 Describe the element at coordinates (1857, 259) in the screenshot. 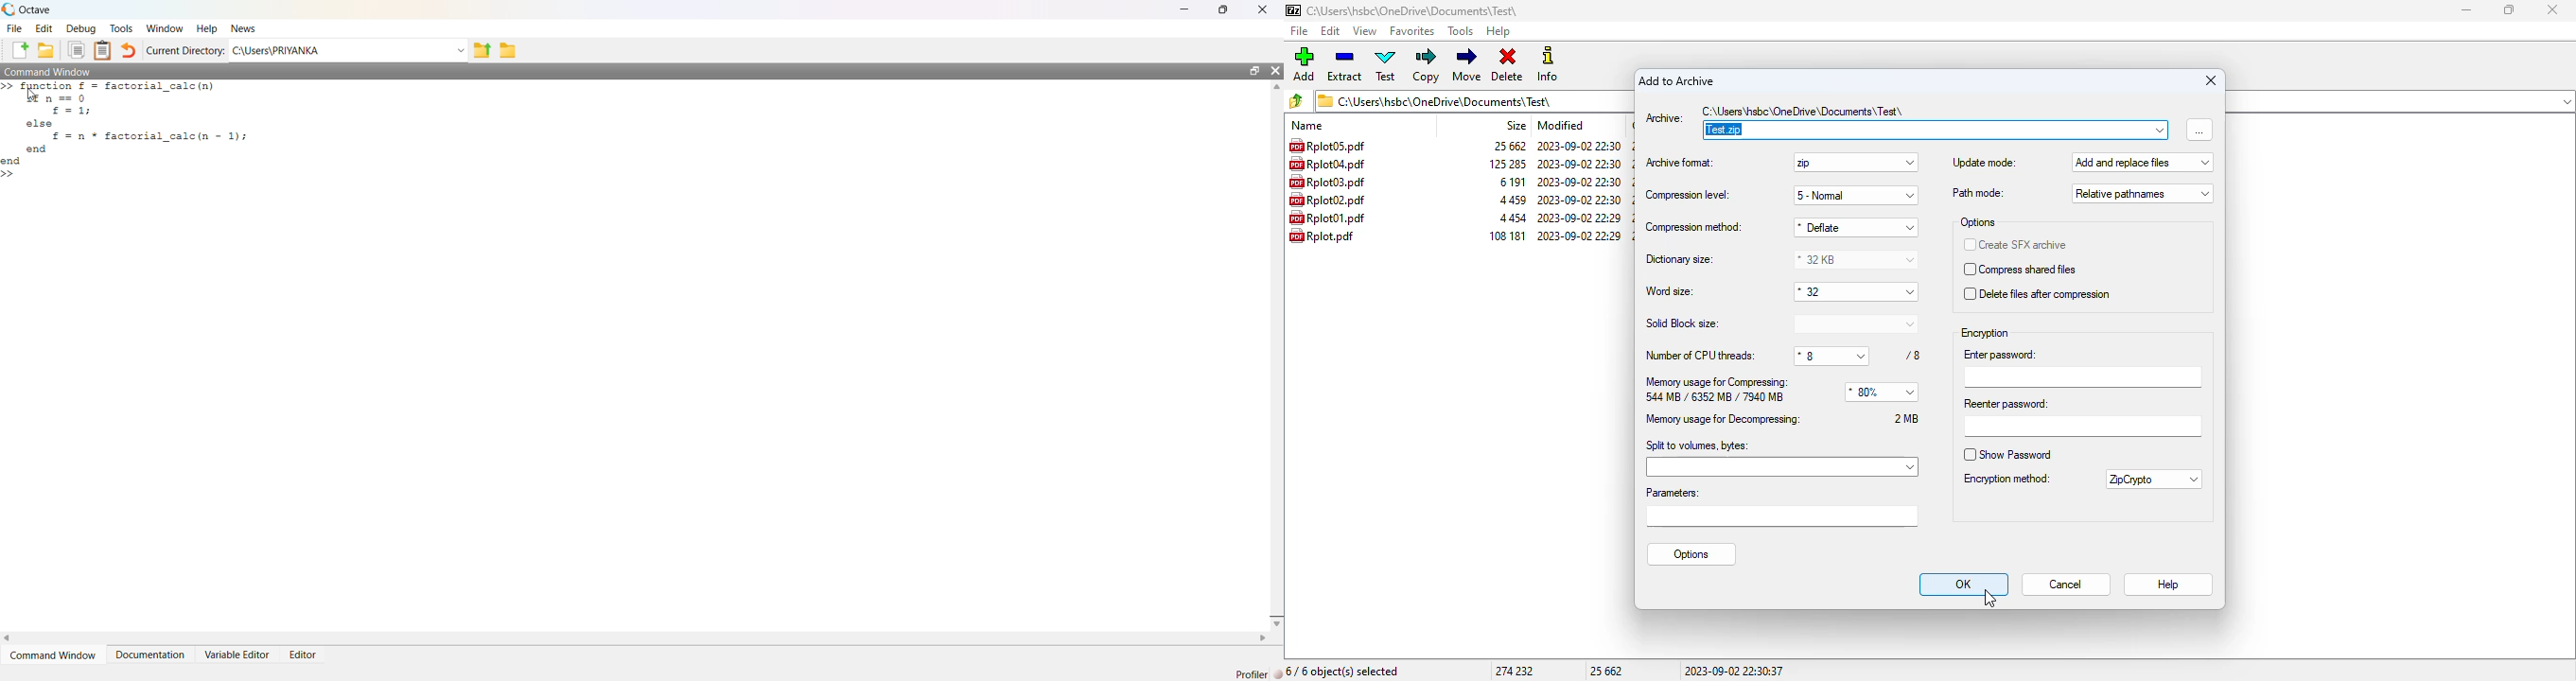

I see `* 32 KB` at that location.